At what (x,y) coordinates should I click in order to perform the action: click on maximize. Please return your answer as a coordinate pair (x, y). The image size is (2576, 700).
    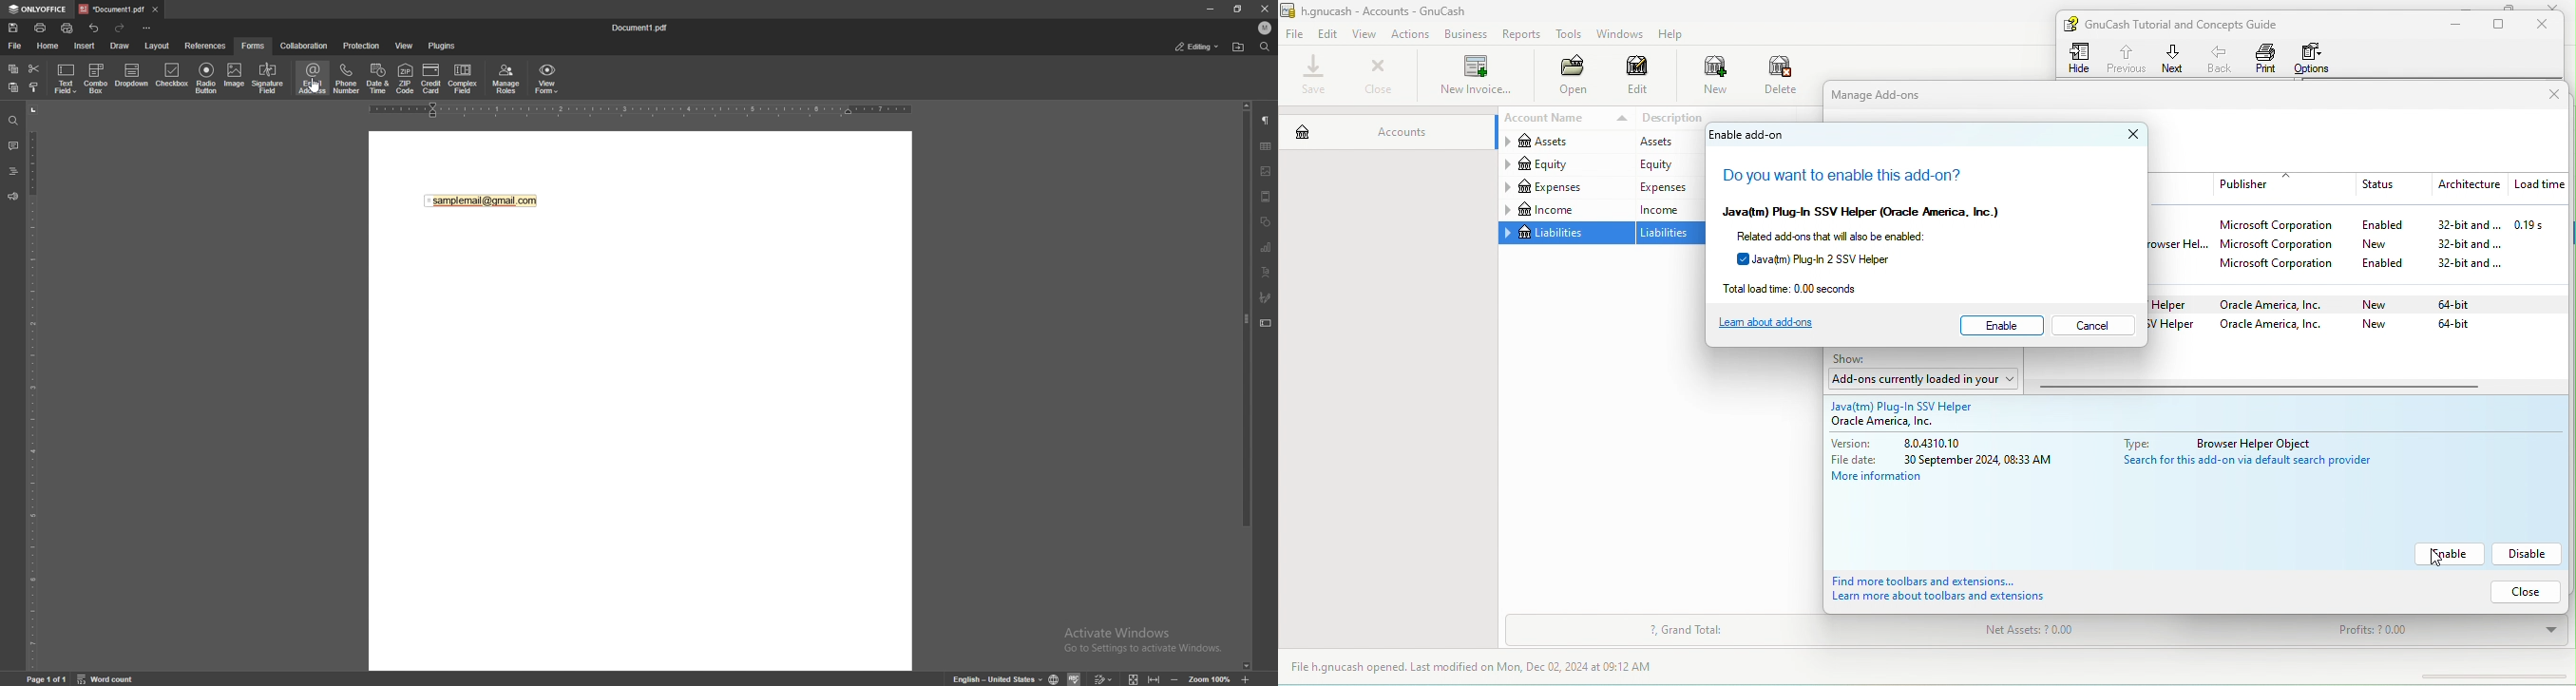
    Looking at the image, I should click on (2506, 7).